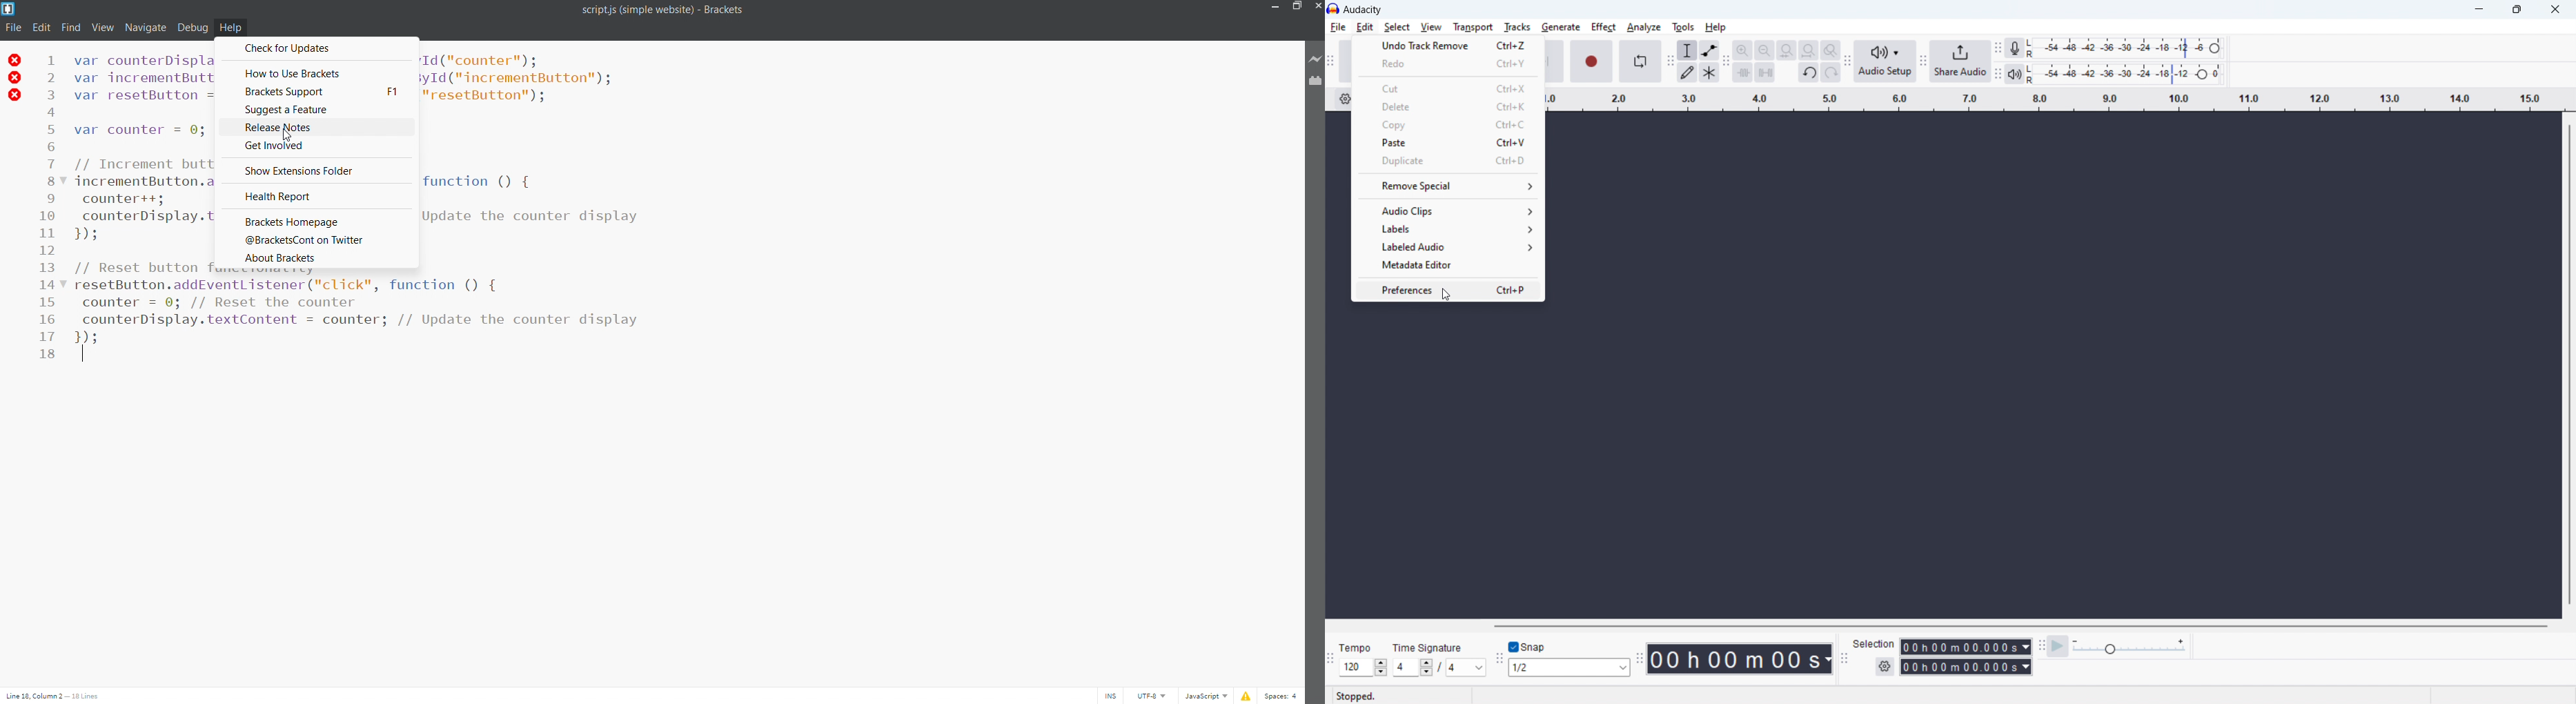 This screenshot has width=2576, height=728. What do you see at coordinates (1447, 87) in the screenshot?
I see `cut` at bounding box center [1447, 87].